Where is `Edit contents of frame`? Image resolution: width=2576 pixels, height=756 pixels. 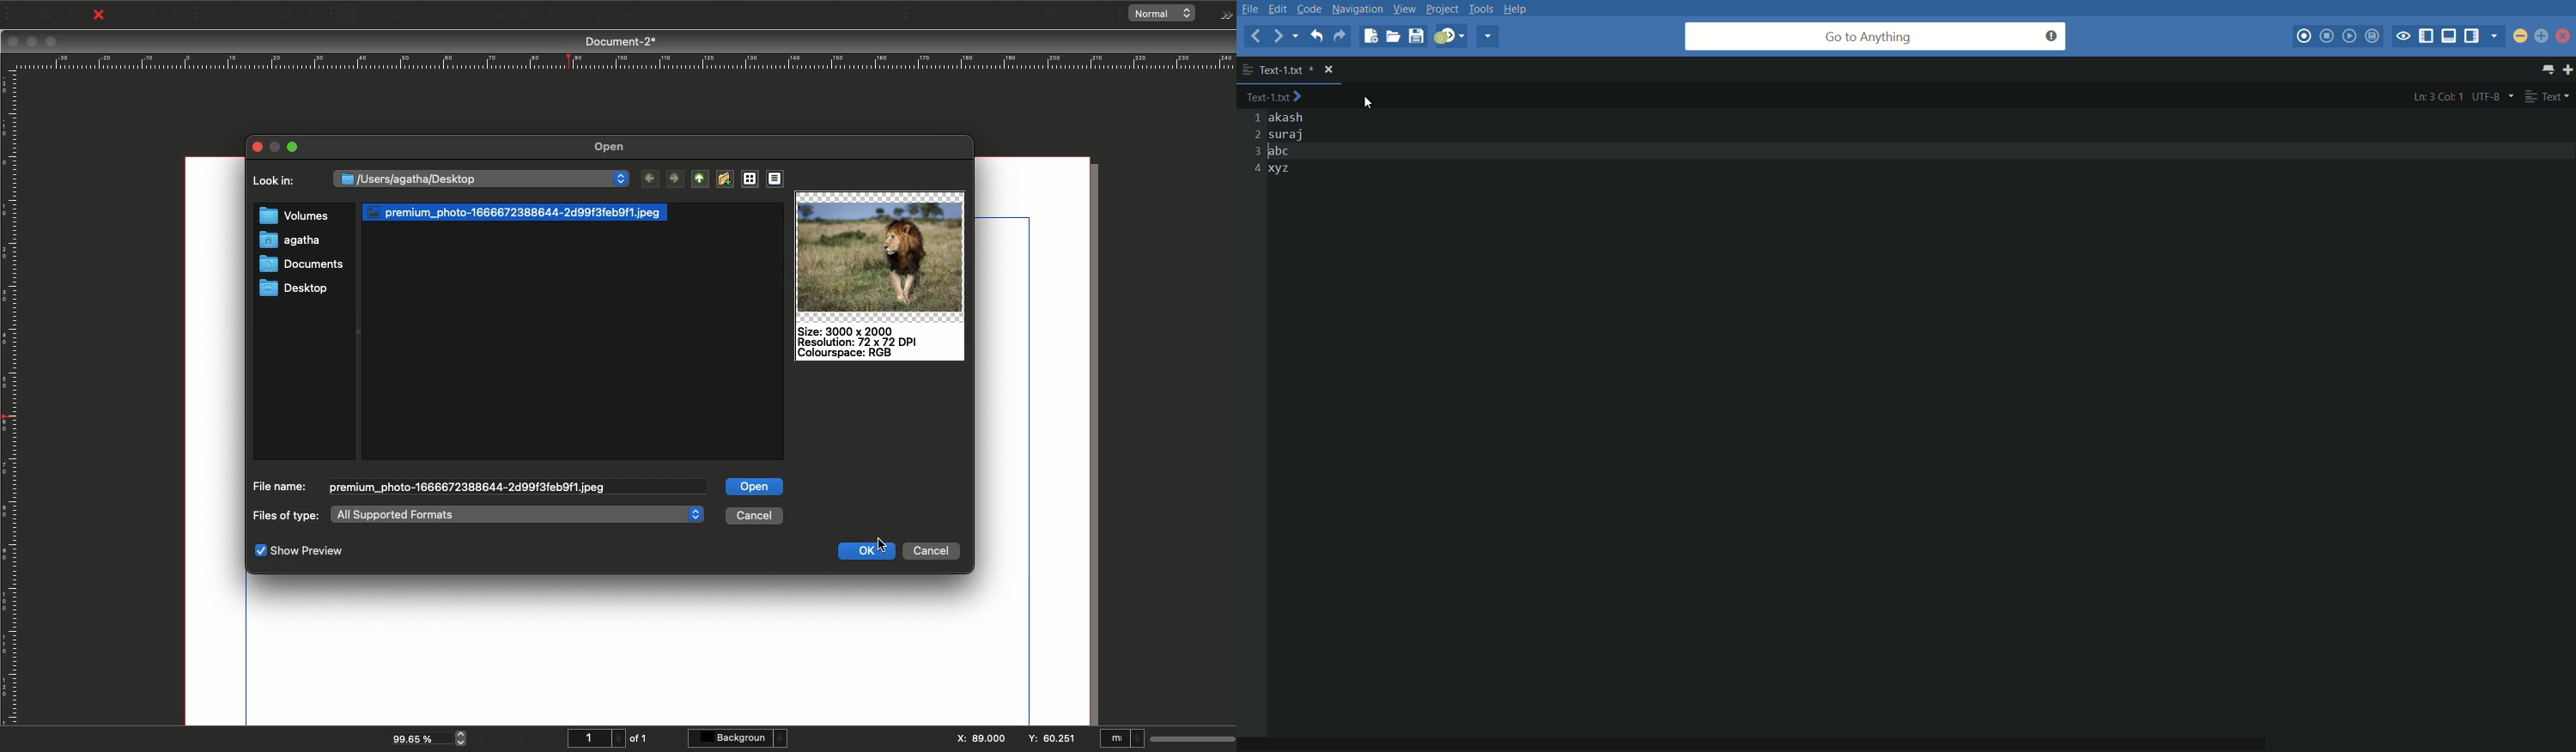
Edit contents of frame is located at coordinates (715, 16).